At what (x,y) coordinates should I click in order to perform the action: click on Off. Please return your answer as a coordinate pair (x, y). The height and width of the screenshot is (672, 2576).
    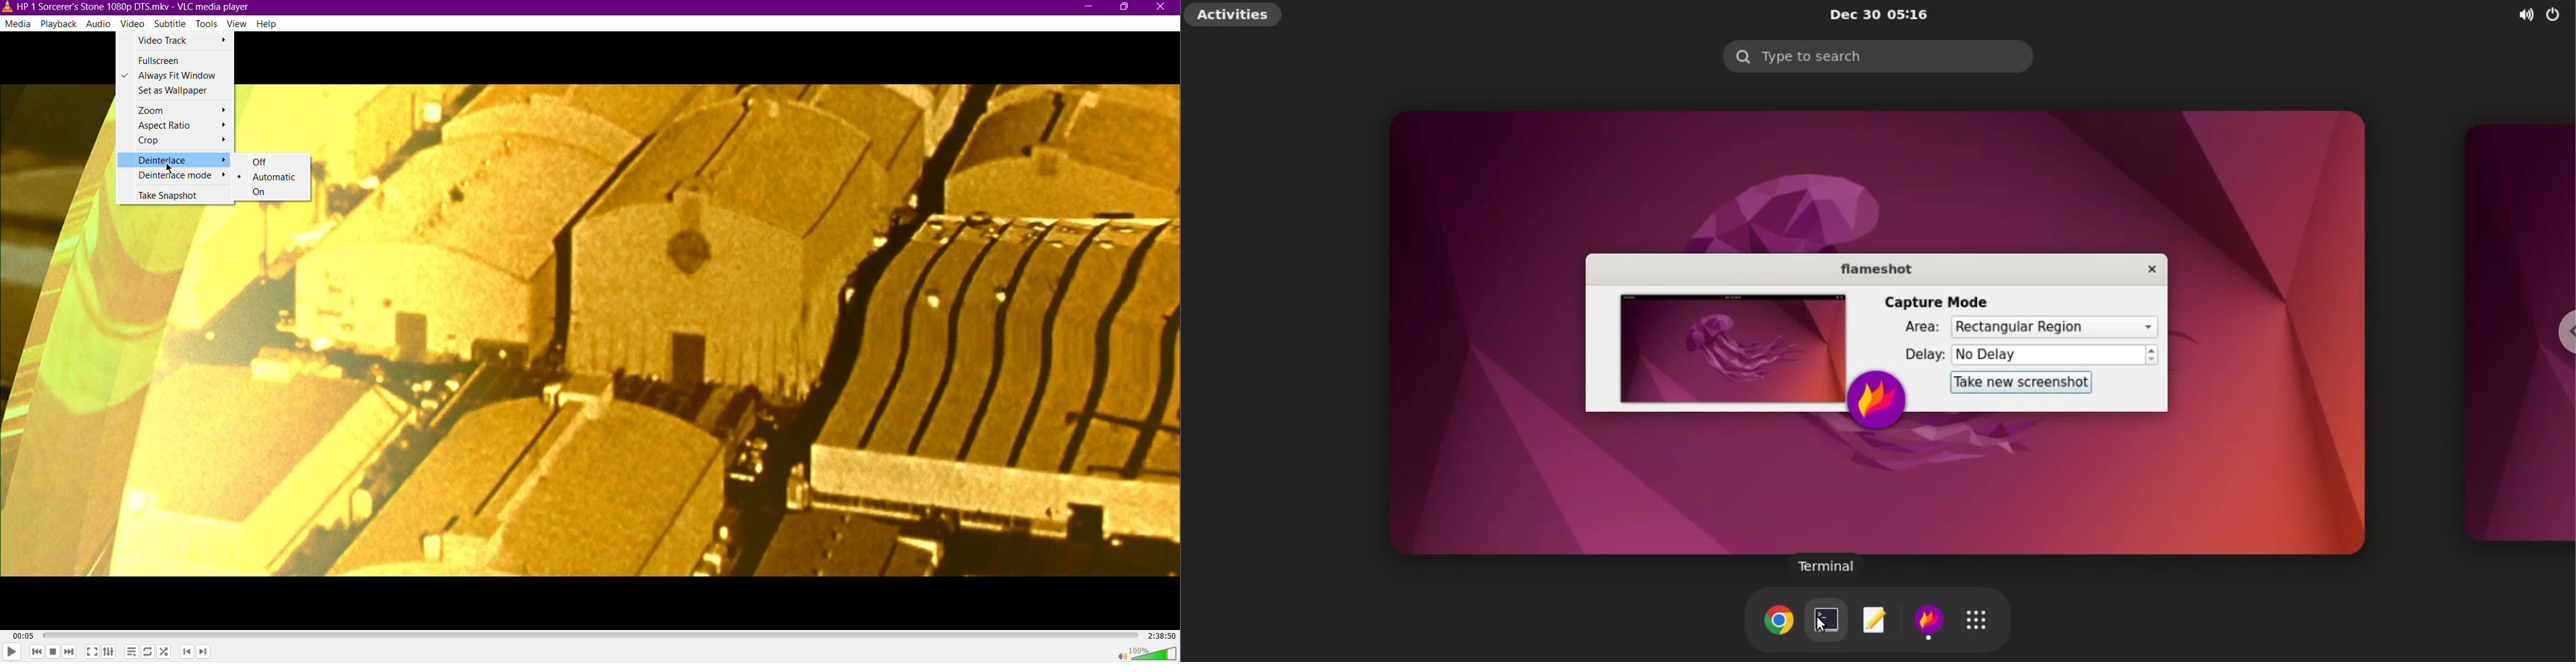
    Looking at the image, I should click on (271, 161).